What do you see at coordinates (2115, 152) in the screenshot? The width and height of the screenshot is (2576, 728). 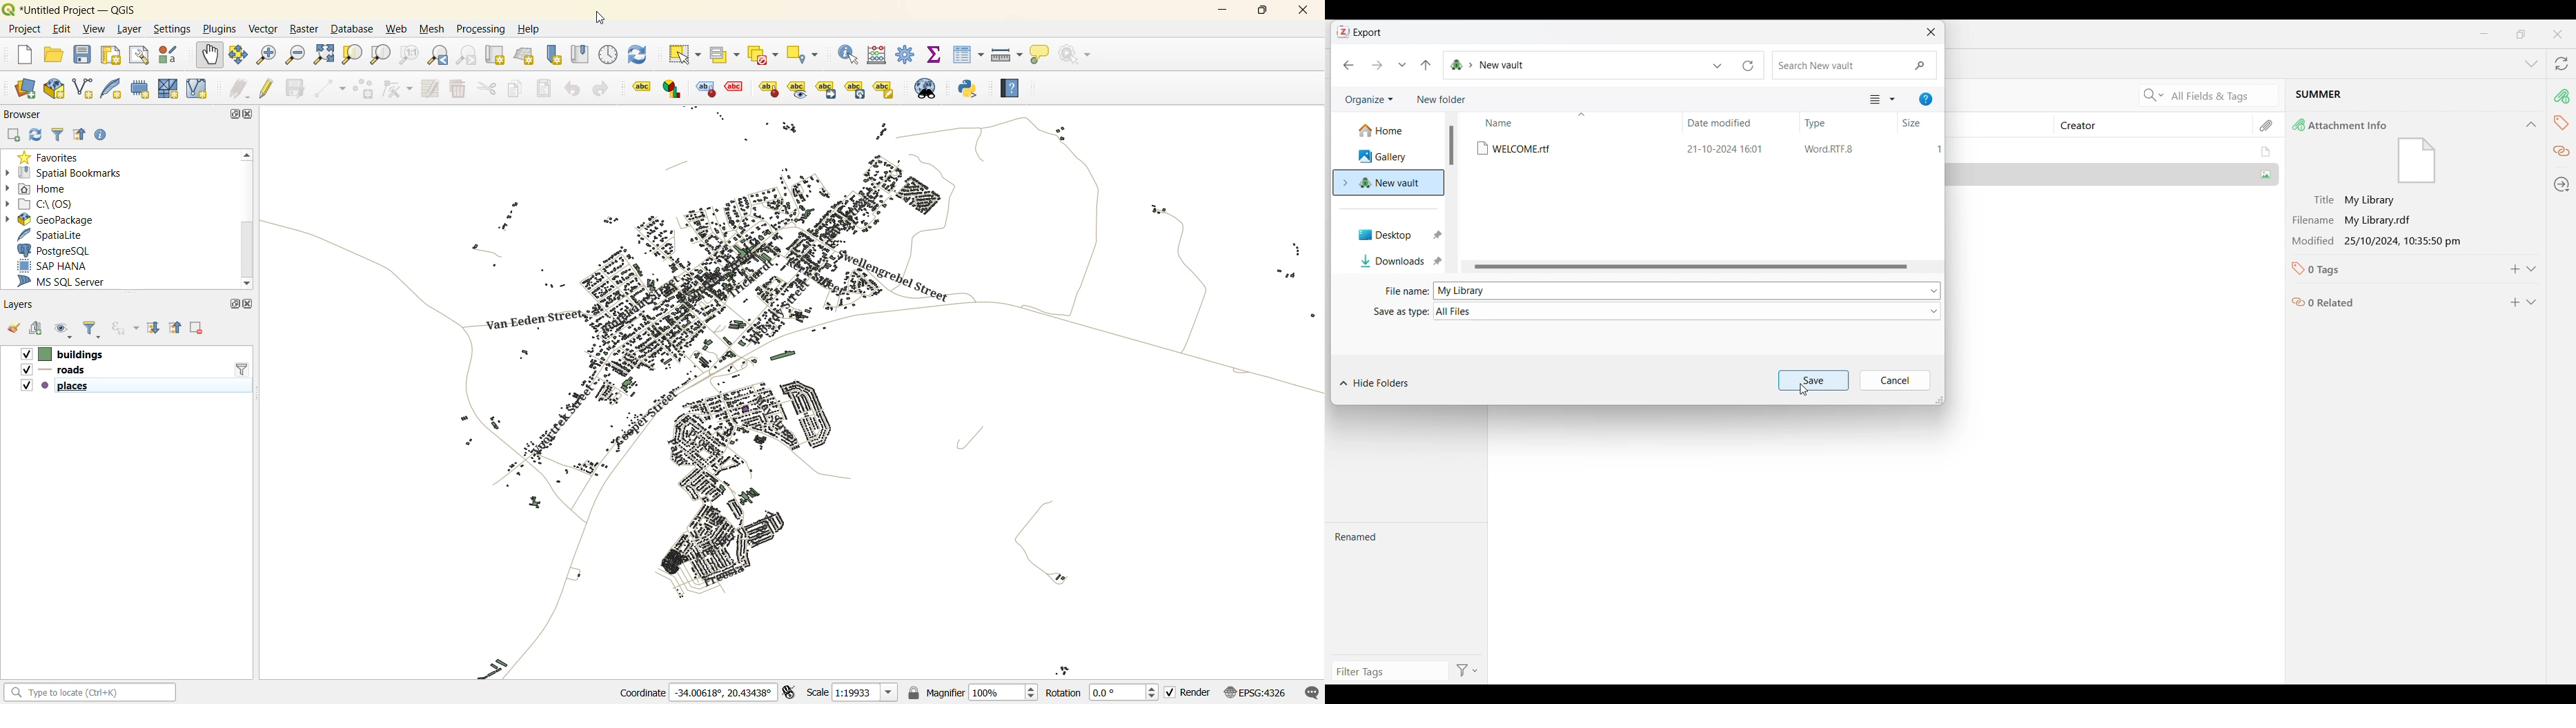 I see `My Library` at bounding box center [2115, 152].